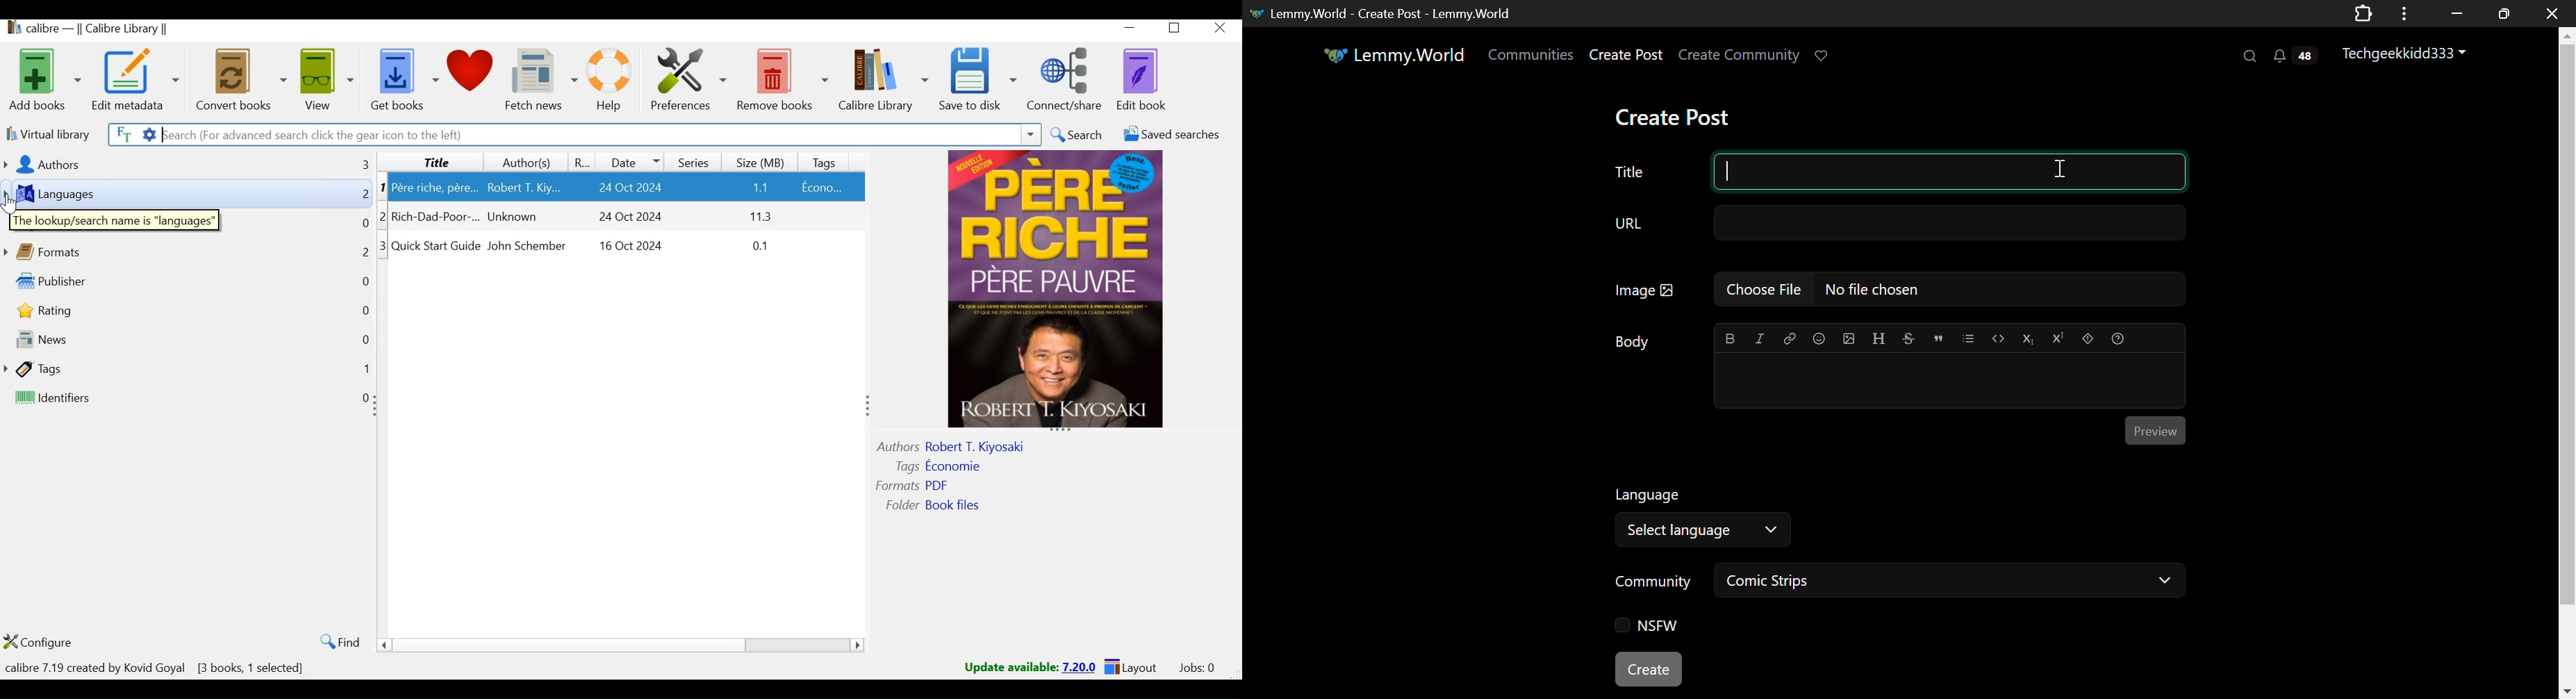  What do you see at coordinates (692, 161) in the screenshot?
I see `Series` at bounding box center [692, 161].